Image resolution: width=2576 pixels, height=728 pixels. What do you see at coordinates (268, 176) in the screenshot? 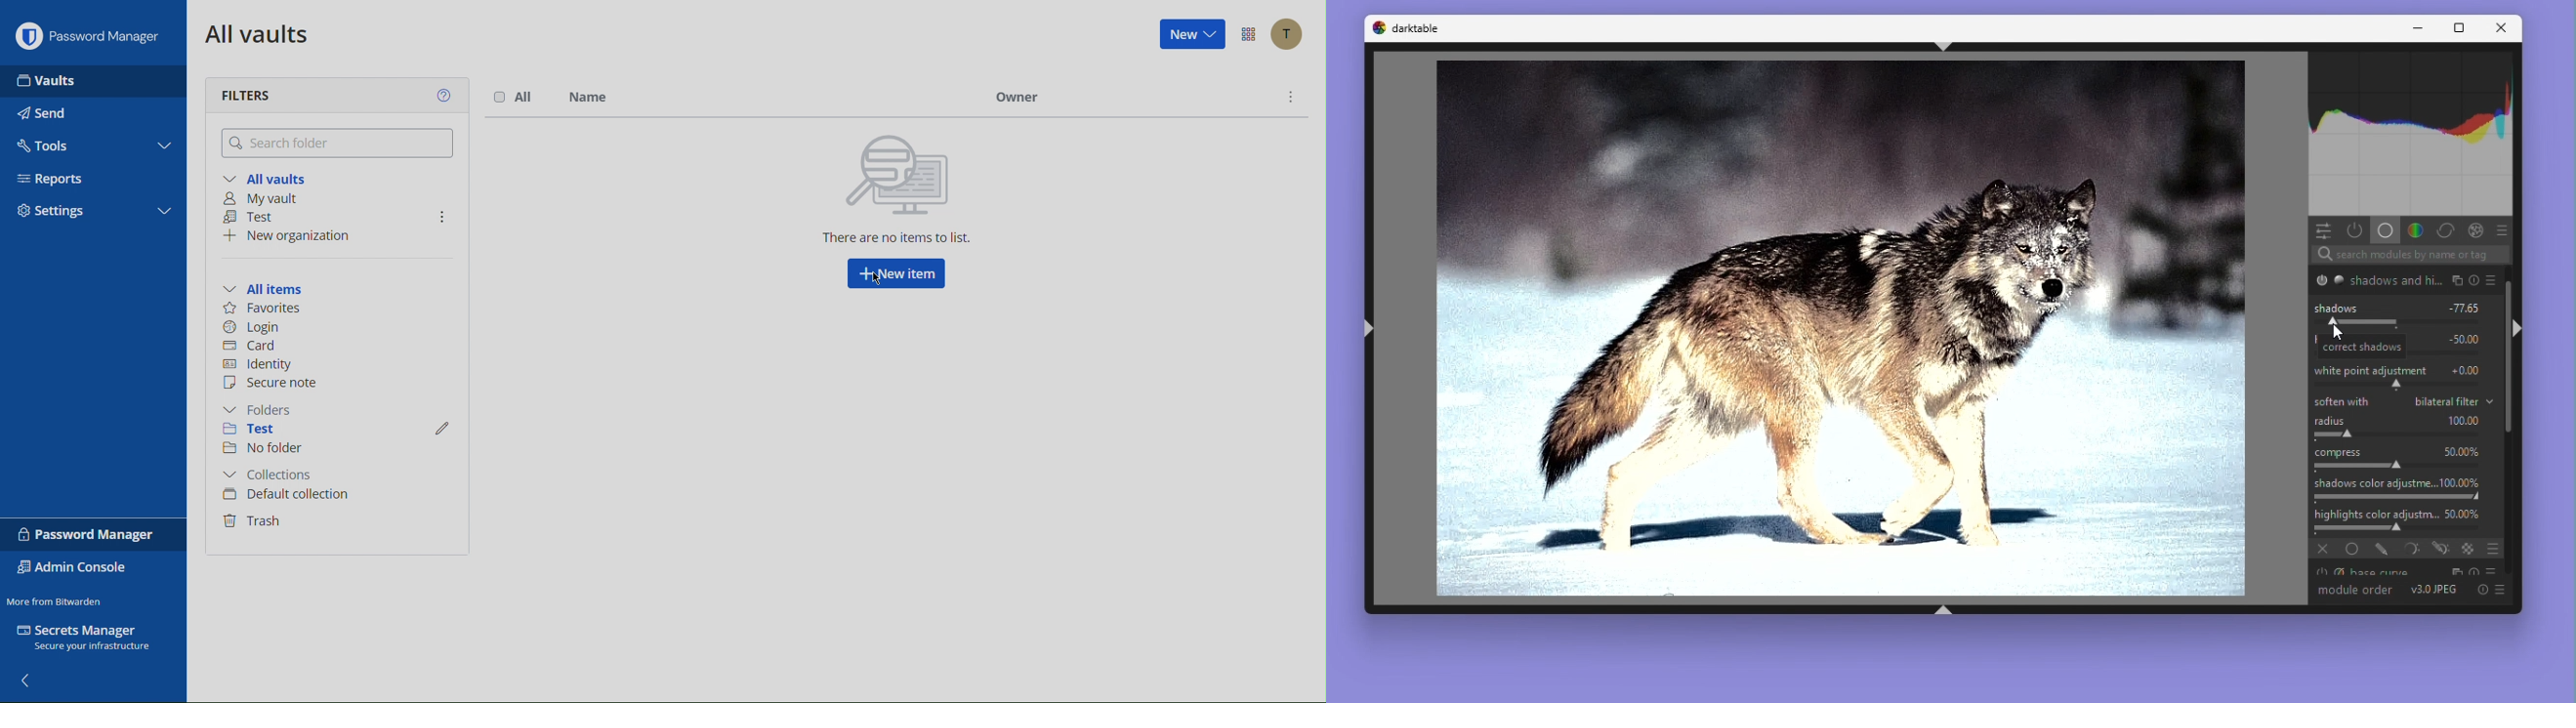
I see `All vaults` at bounding box center [268, 176].